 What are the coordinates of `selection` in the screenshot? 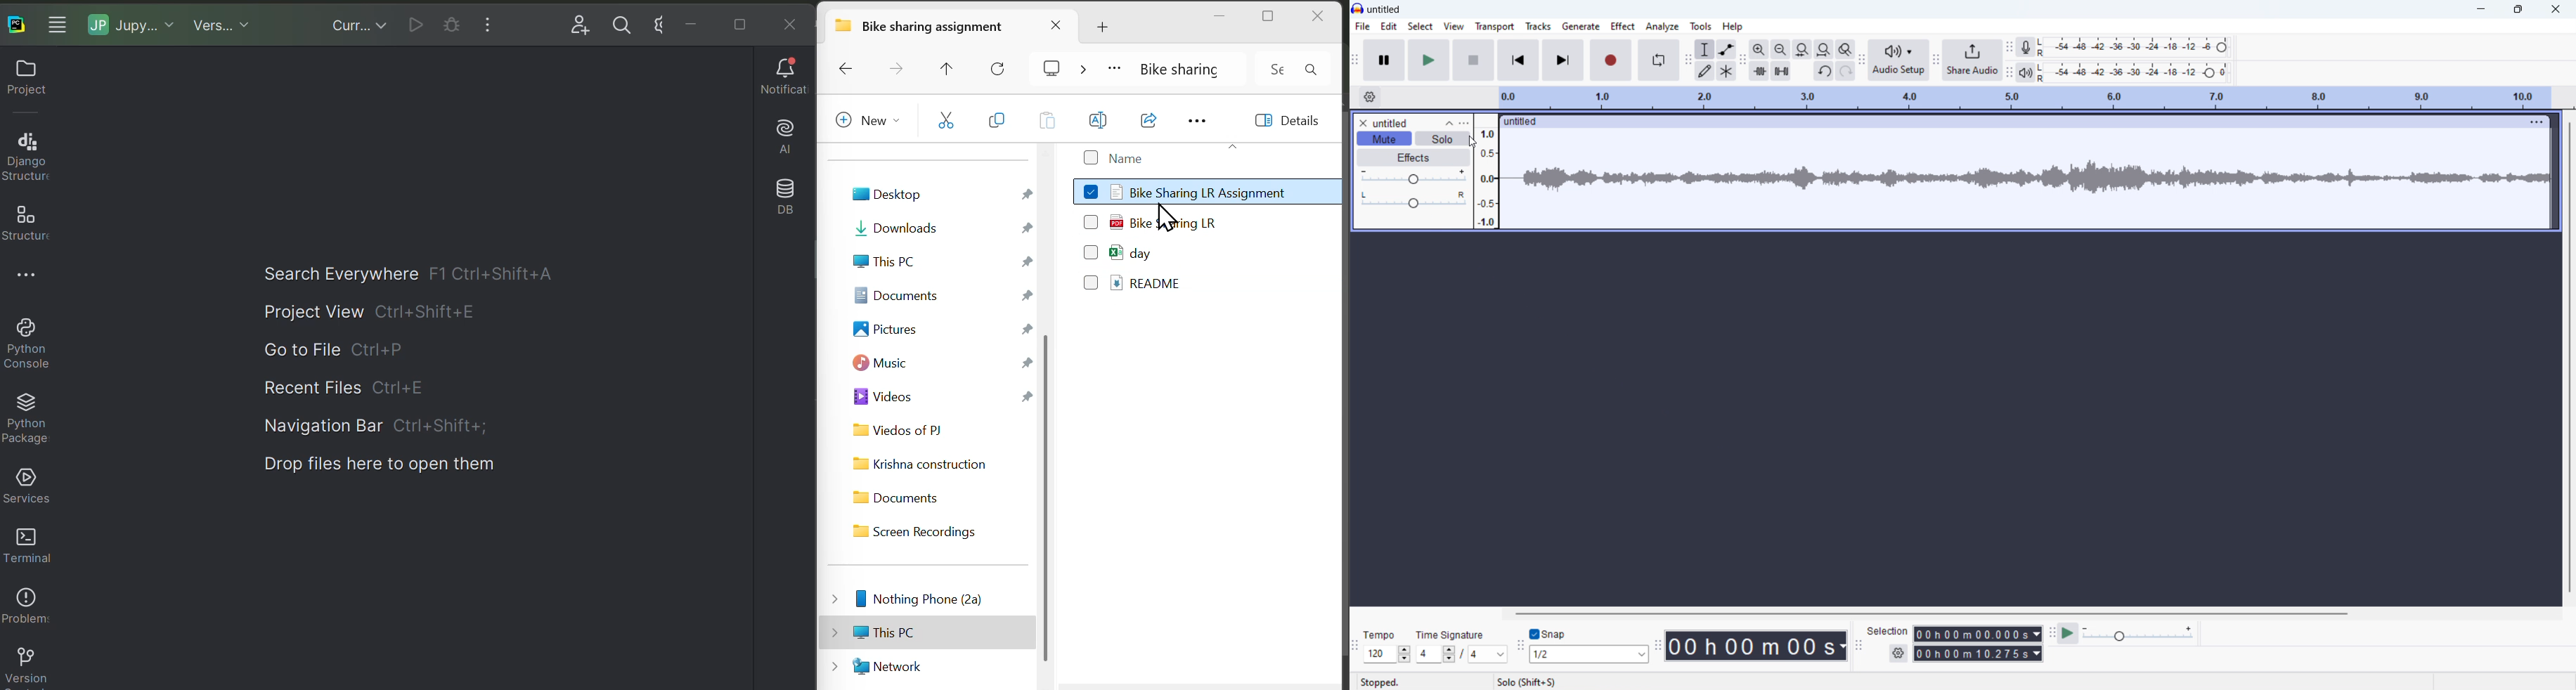 It's located at (1888, 631).